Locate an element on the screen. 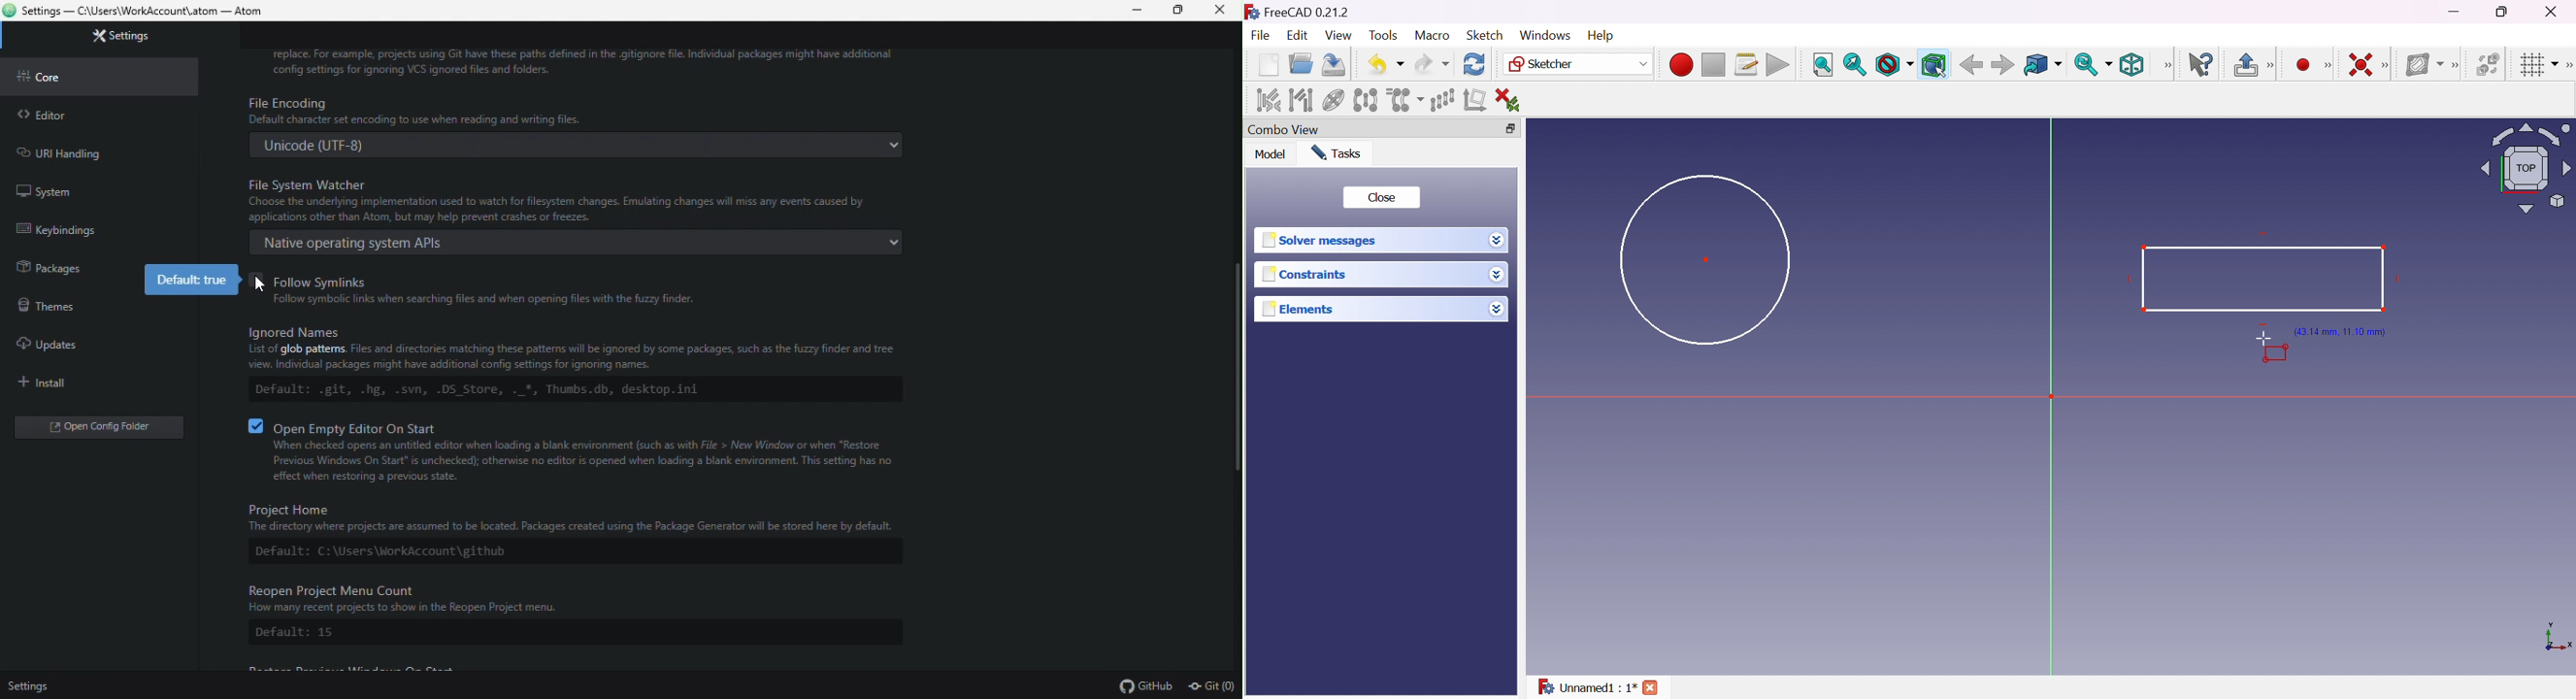  Constraints is located at coordinates (1305, 275).